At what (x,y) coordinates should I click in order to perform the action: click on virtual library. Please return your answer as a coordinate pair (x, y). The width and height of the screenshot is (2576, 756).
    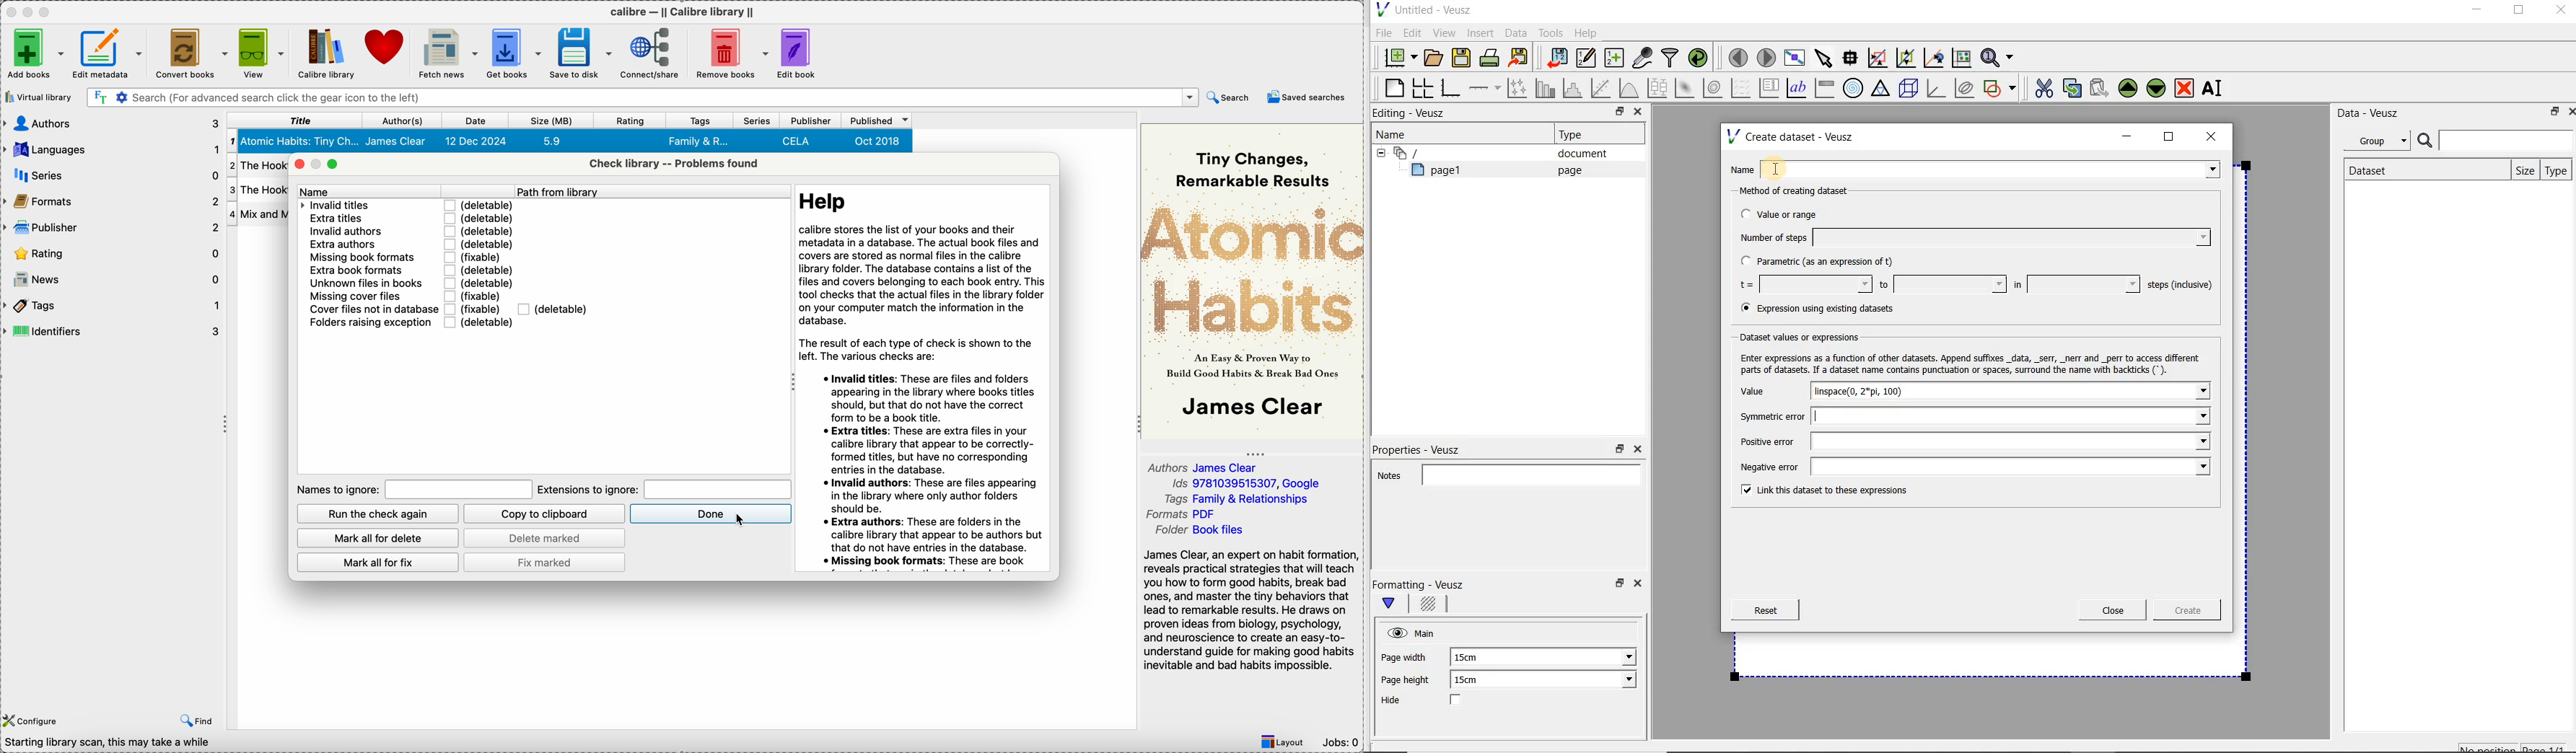
    Looking at the image, I should click on (38, 96).